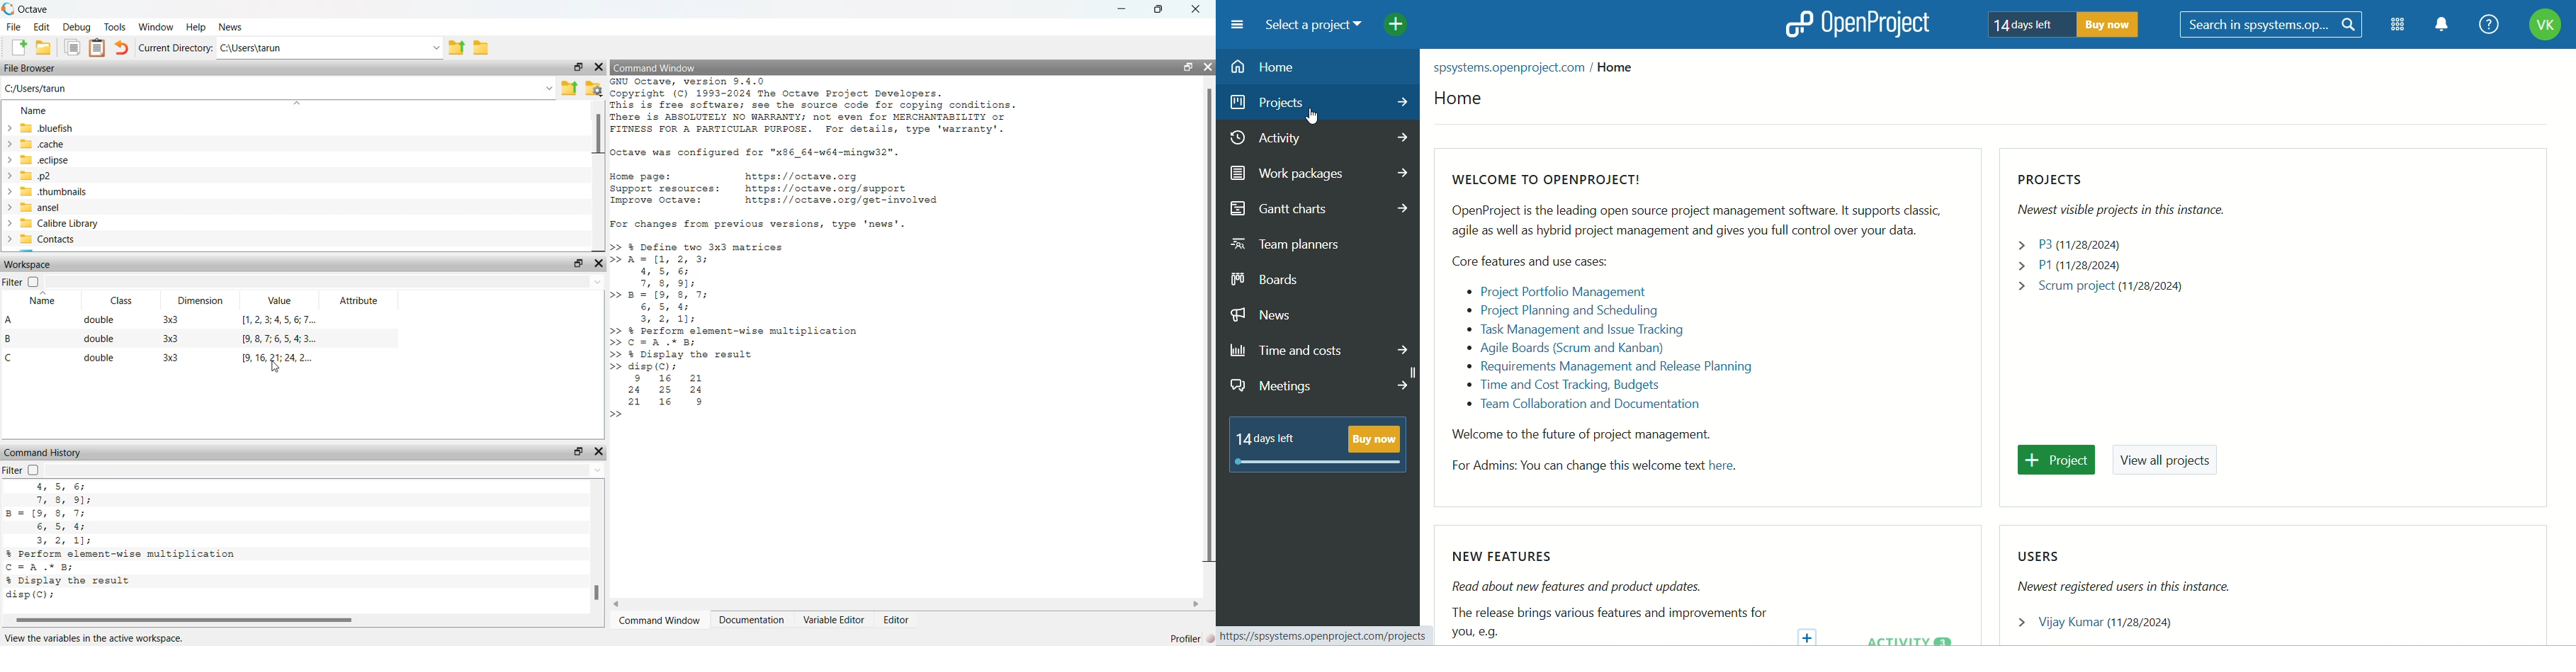 Image resolution: width=2576 pixels, height=672 pixels. Describe the element at coordinates (1608, 472) in the screenshot. I see `For Admins: You can change this welcome text here.` at that location.